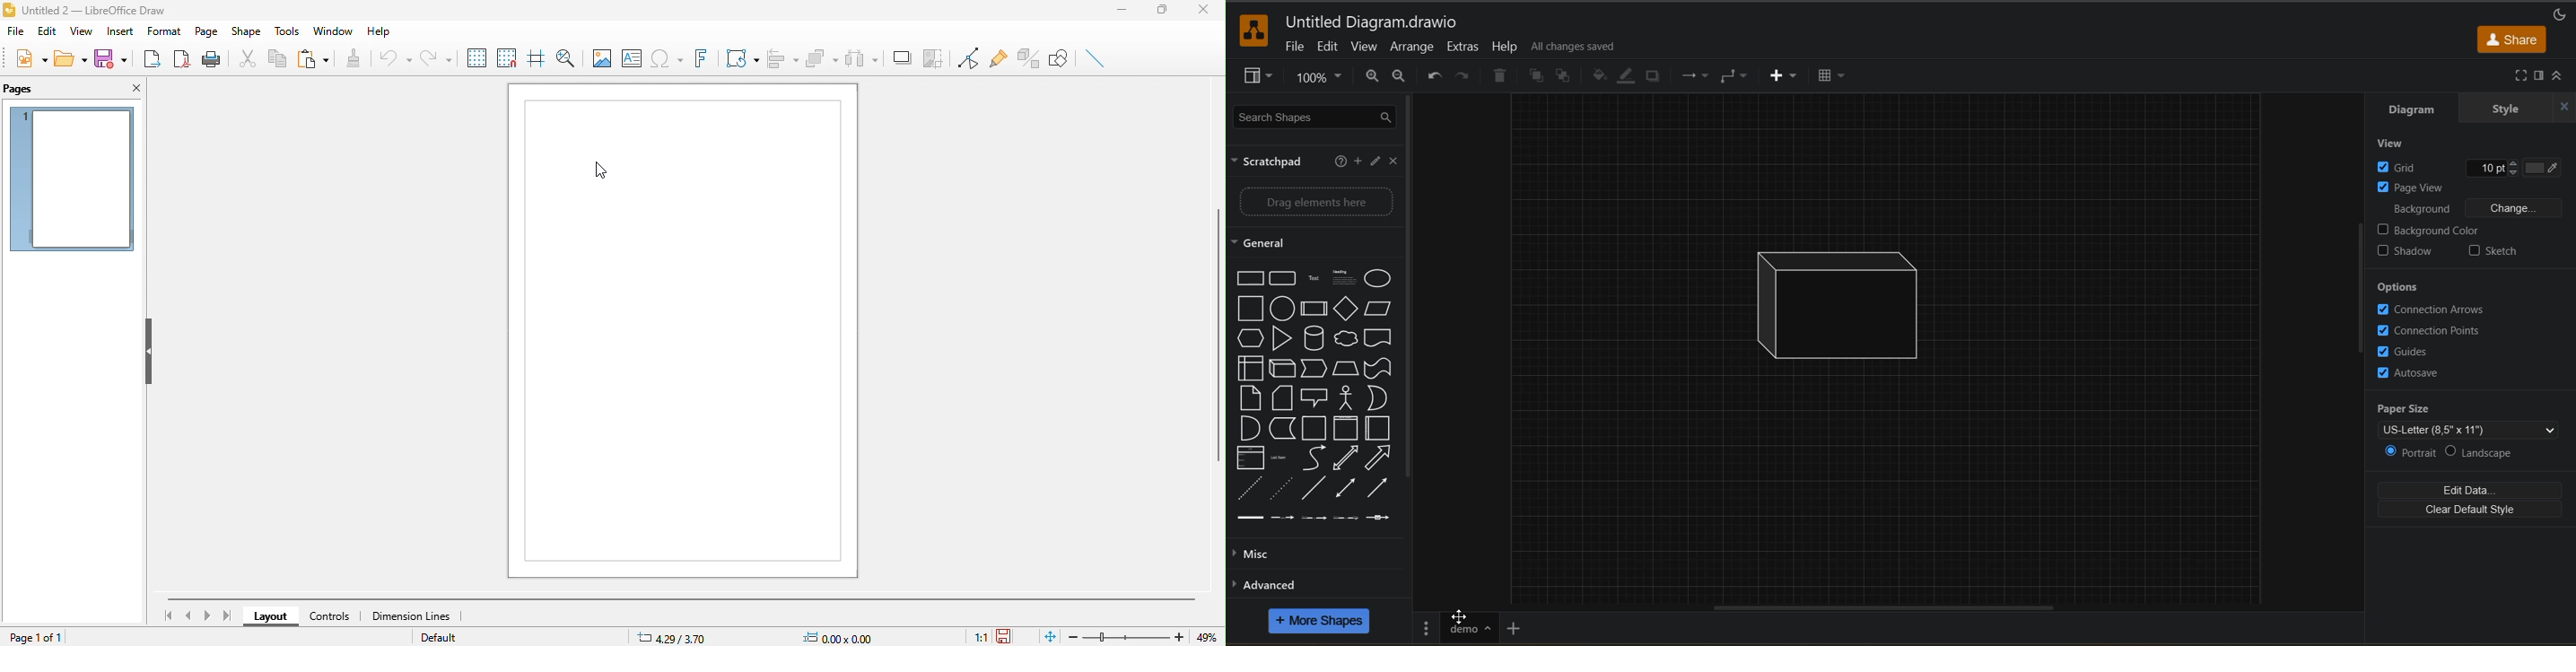 This screenshot has height=672, width=2576. Describe the element at coordinates (1011, 636) in the screenshot. I see `the document has not been modified since the last save` at that location.